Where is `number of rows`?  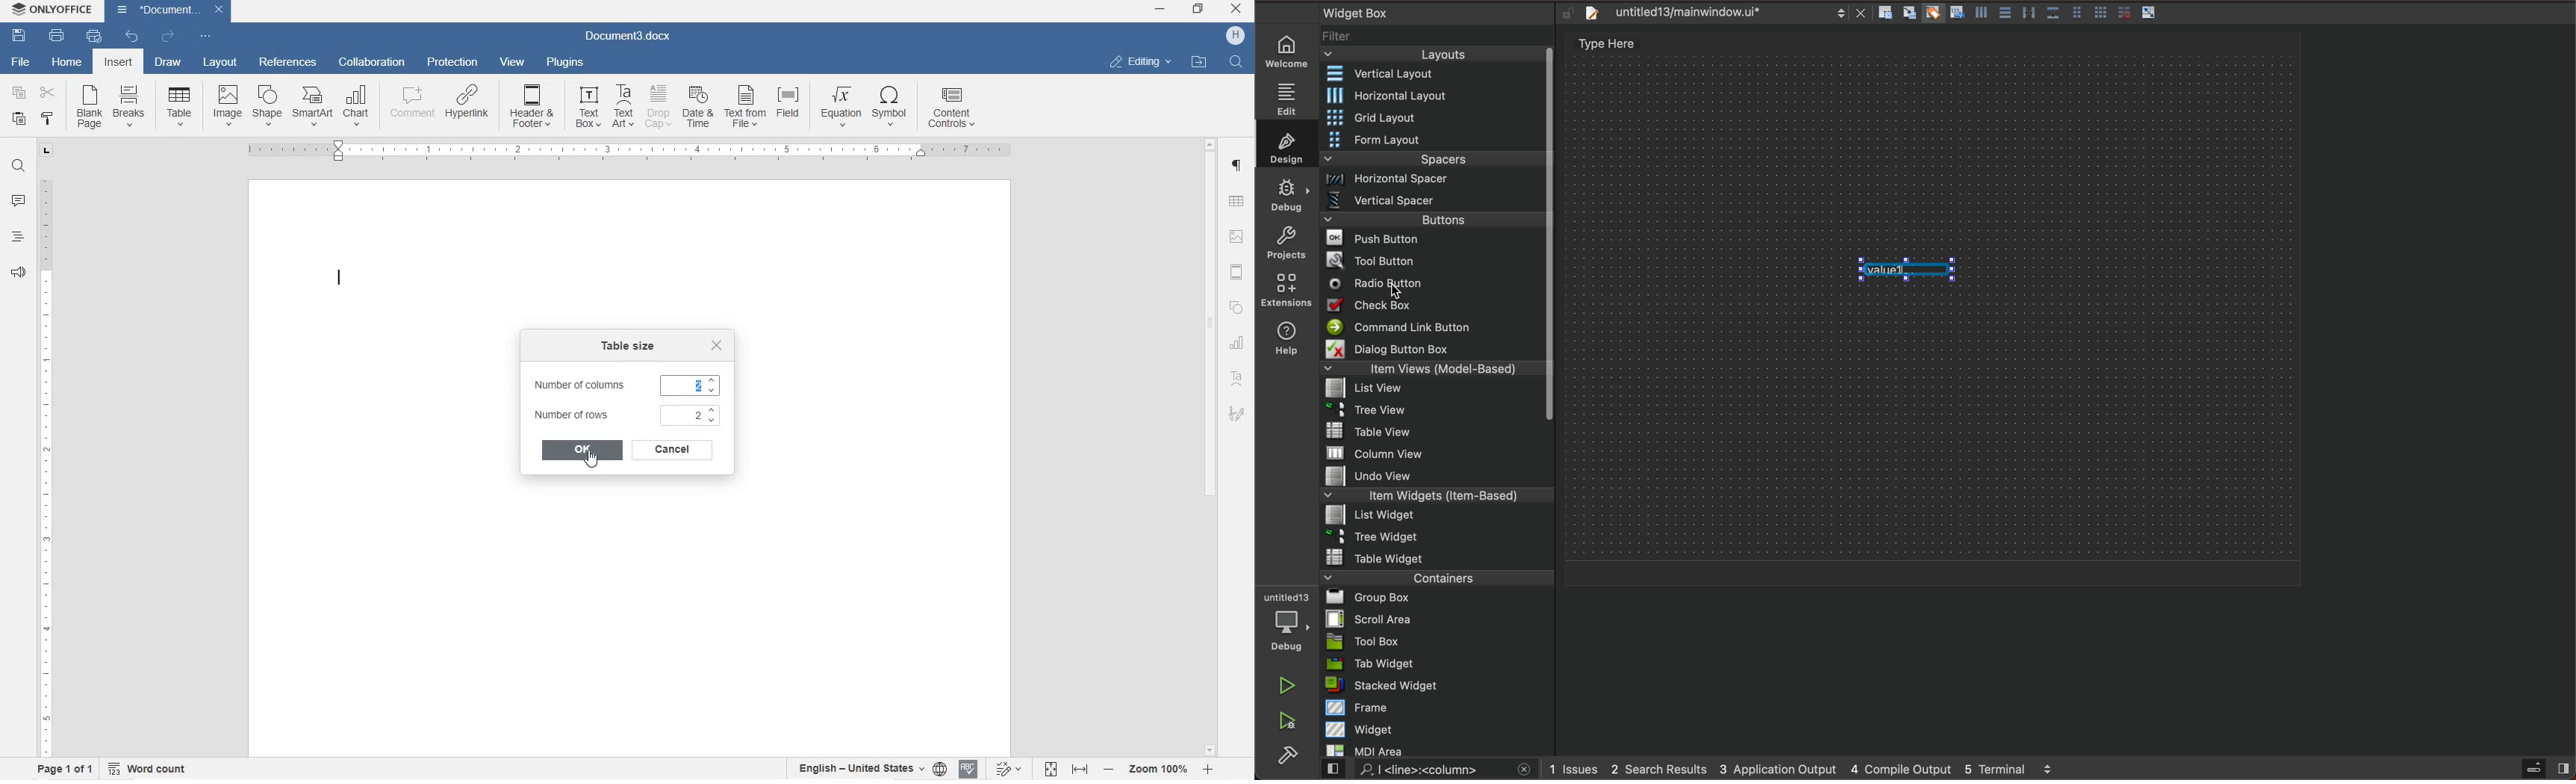 number of rows is located at coordinates (625, 416).